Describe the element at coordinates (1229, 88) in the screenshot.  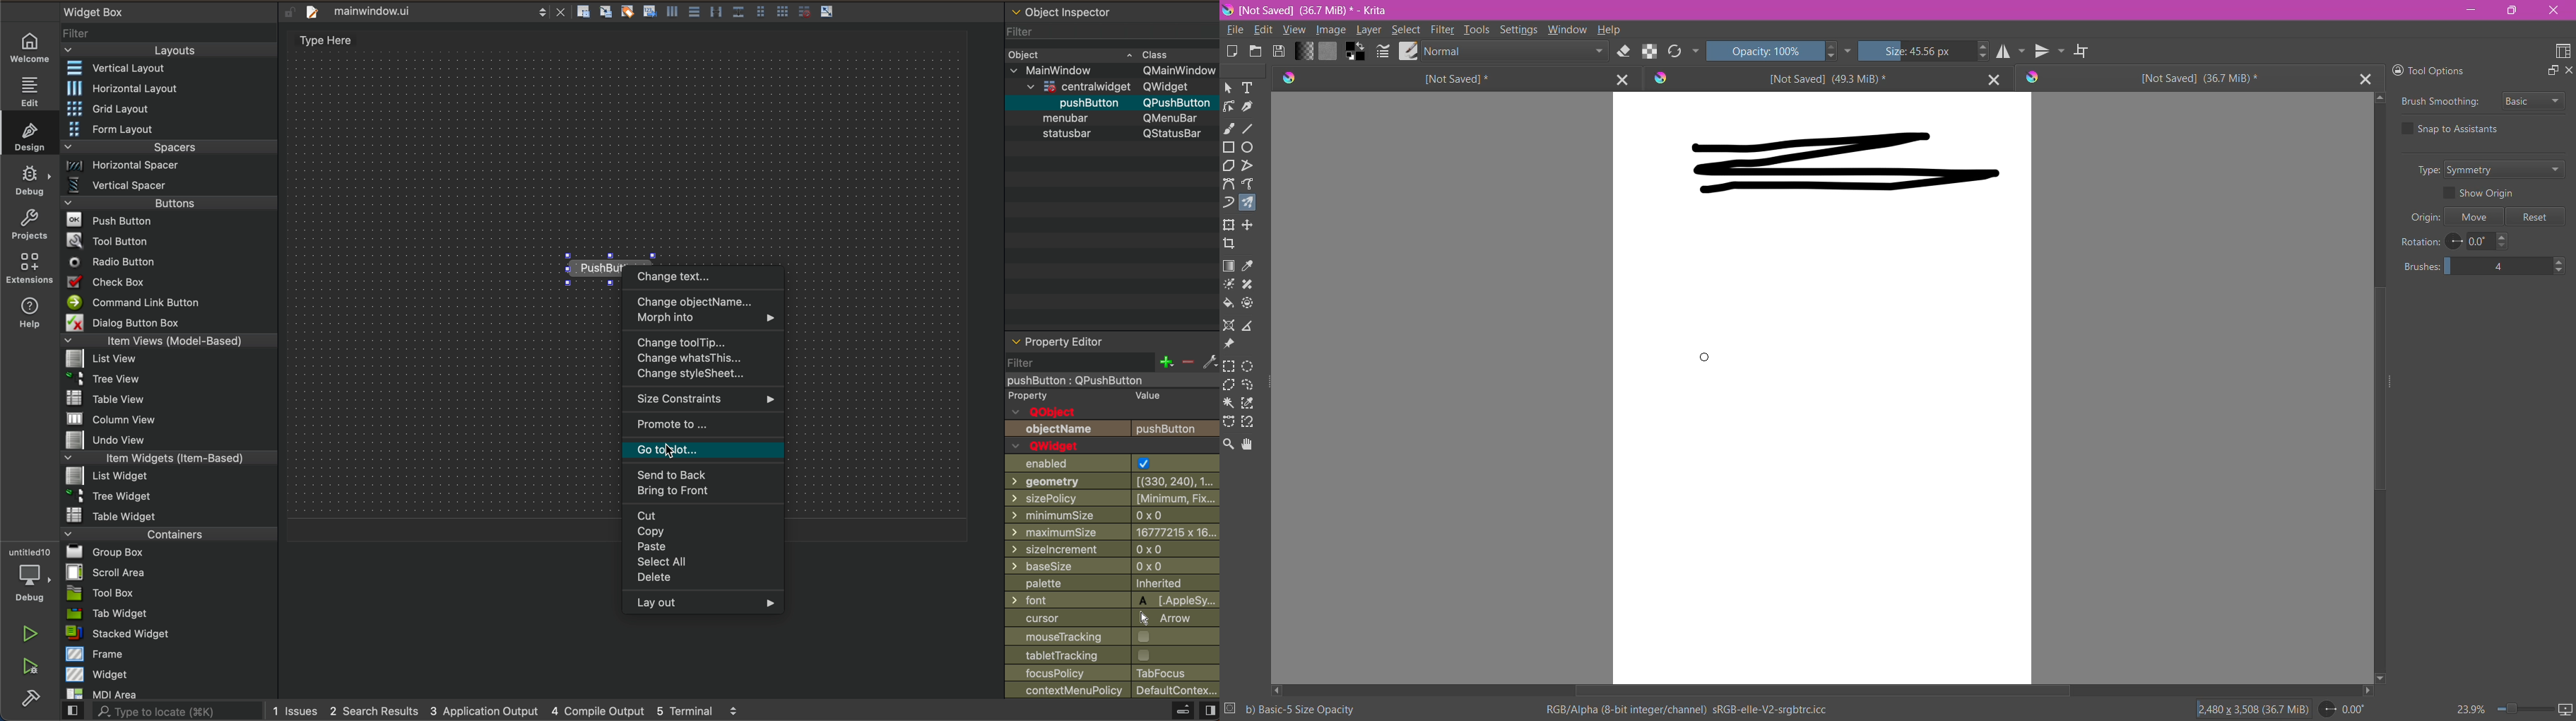
I see `Select Shapes Tool` at that location.